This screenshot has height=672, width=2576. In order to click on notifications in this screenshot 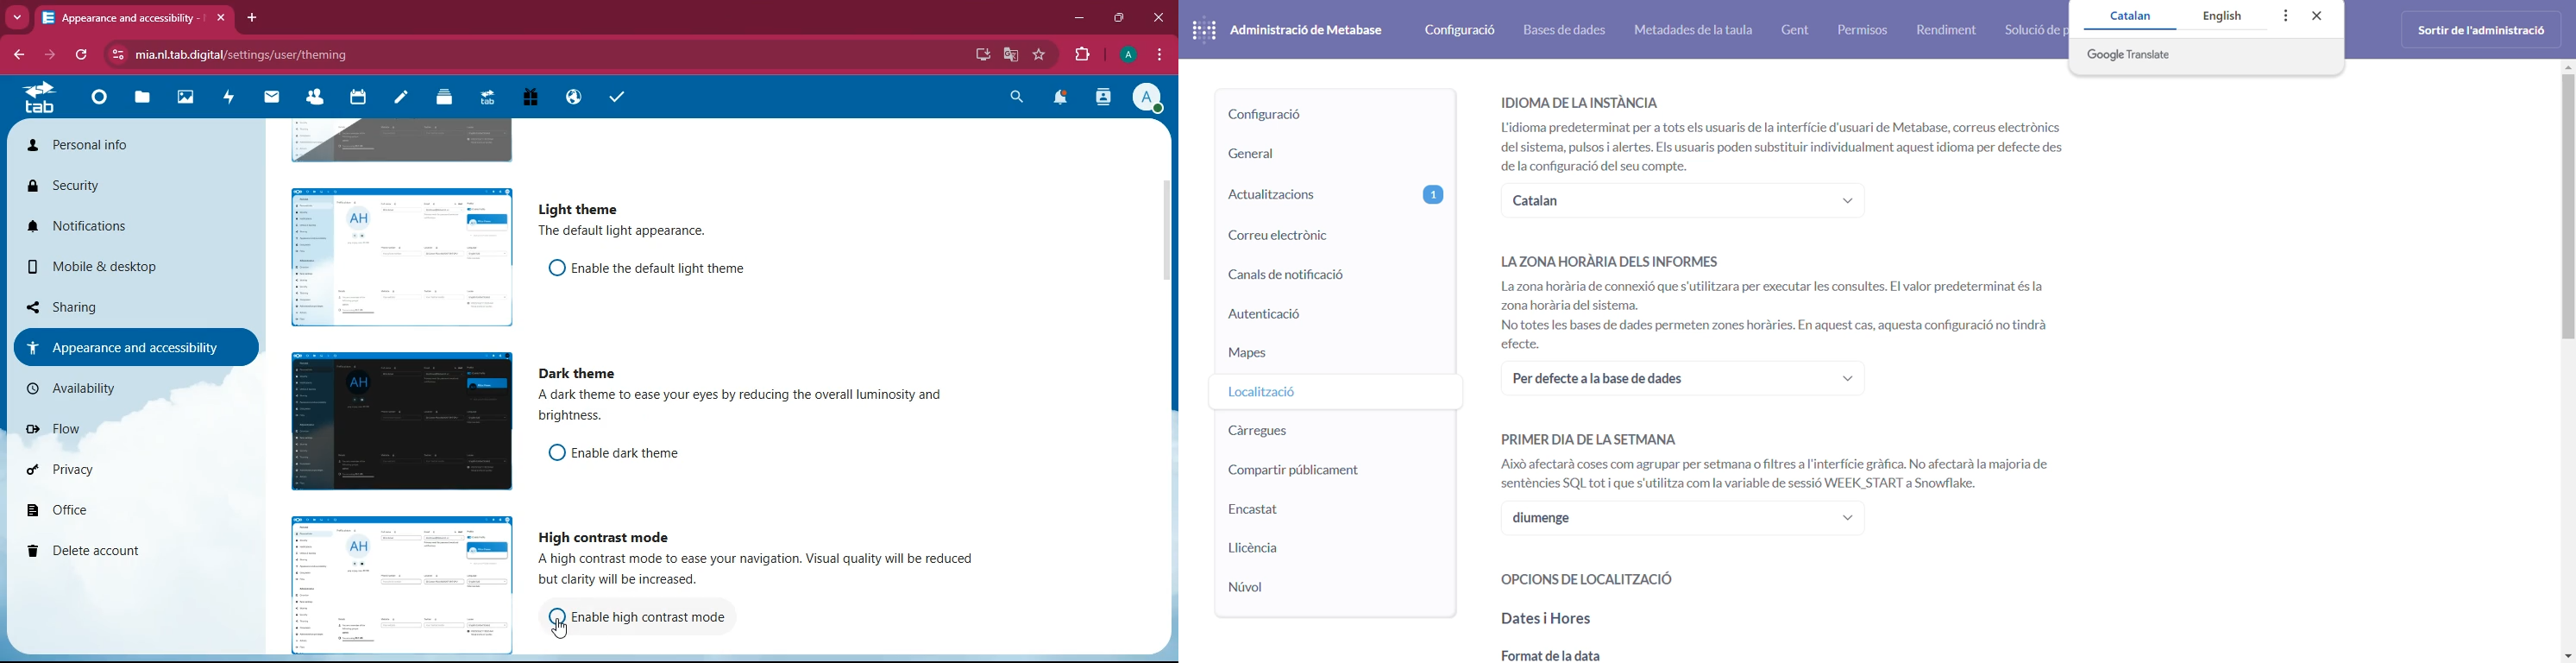, I will do `click(1065, 99)`.